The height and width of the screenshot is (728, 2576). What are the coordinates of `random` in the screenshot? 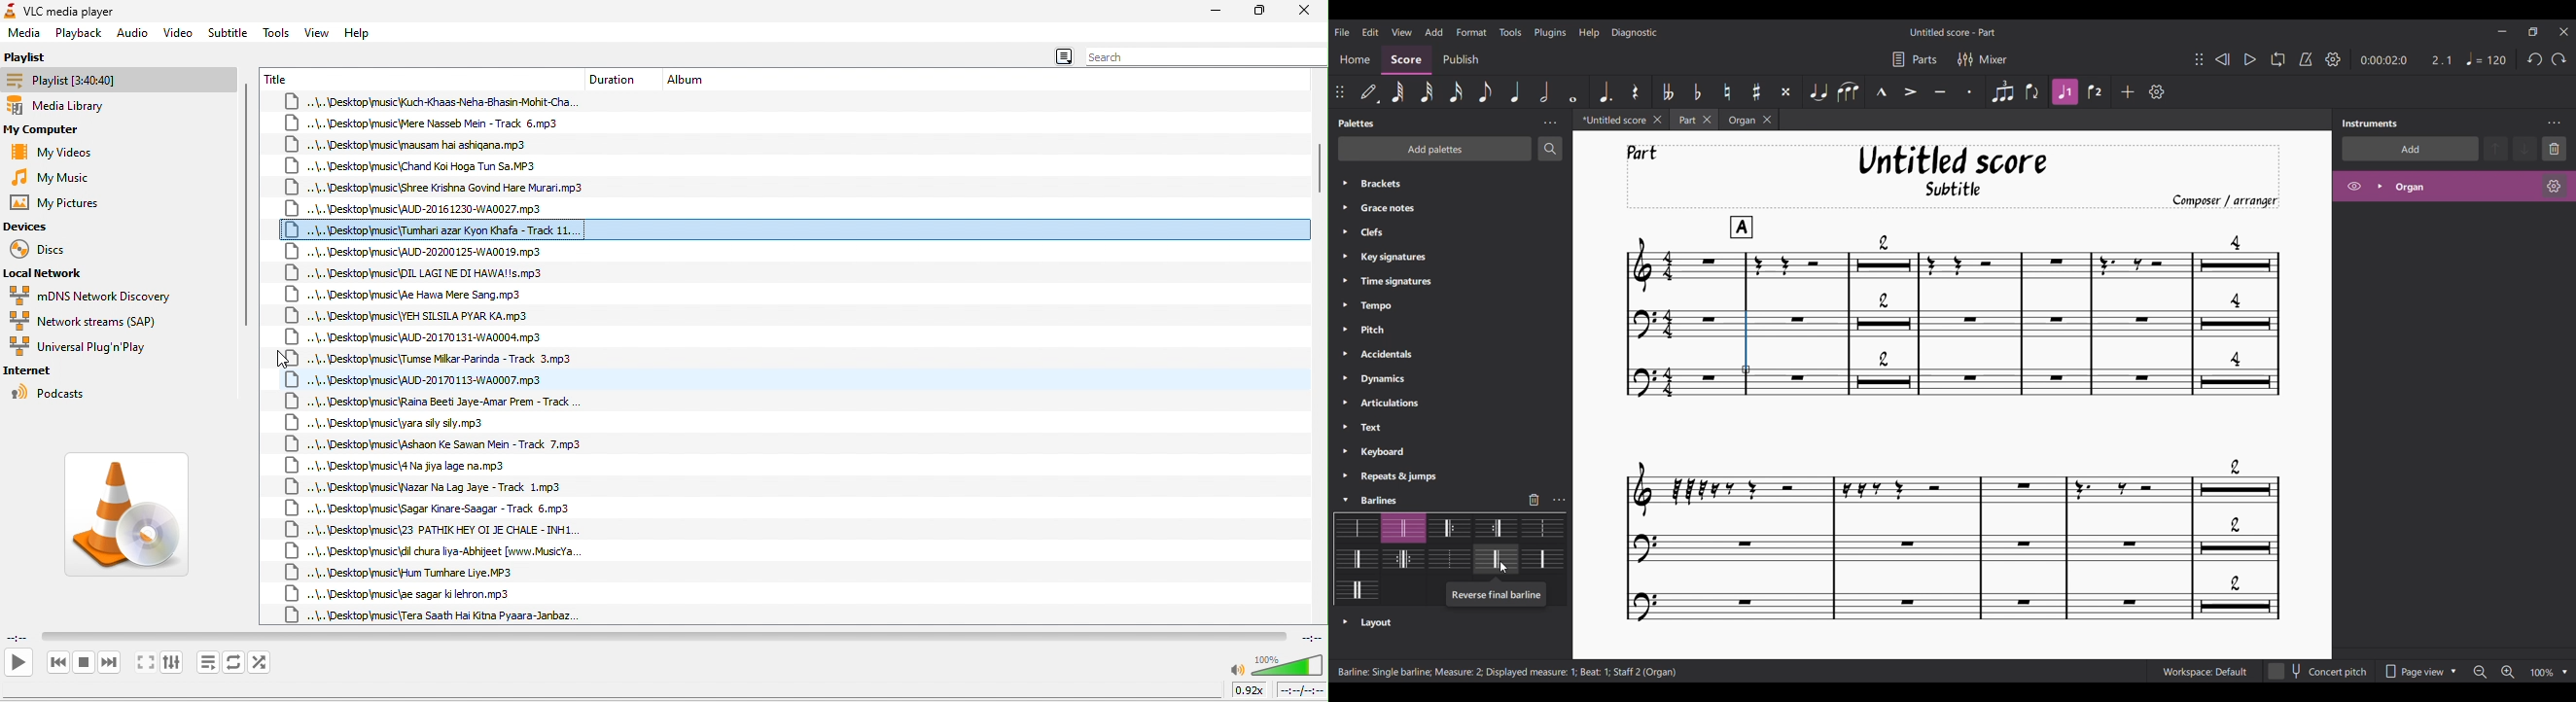 It's located at (262, 662).